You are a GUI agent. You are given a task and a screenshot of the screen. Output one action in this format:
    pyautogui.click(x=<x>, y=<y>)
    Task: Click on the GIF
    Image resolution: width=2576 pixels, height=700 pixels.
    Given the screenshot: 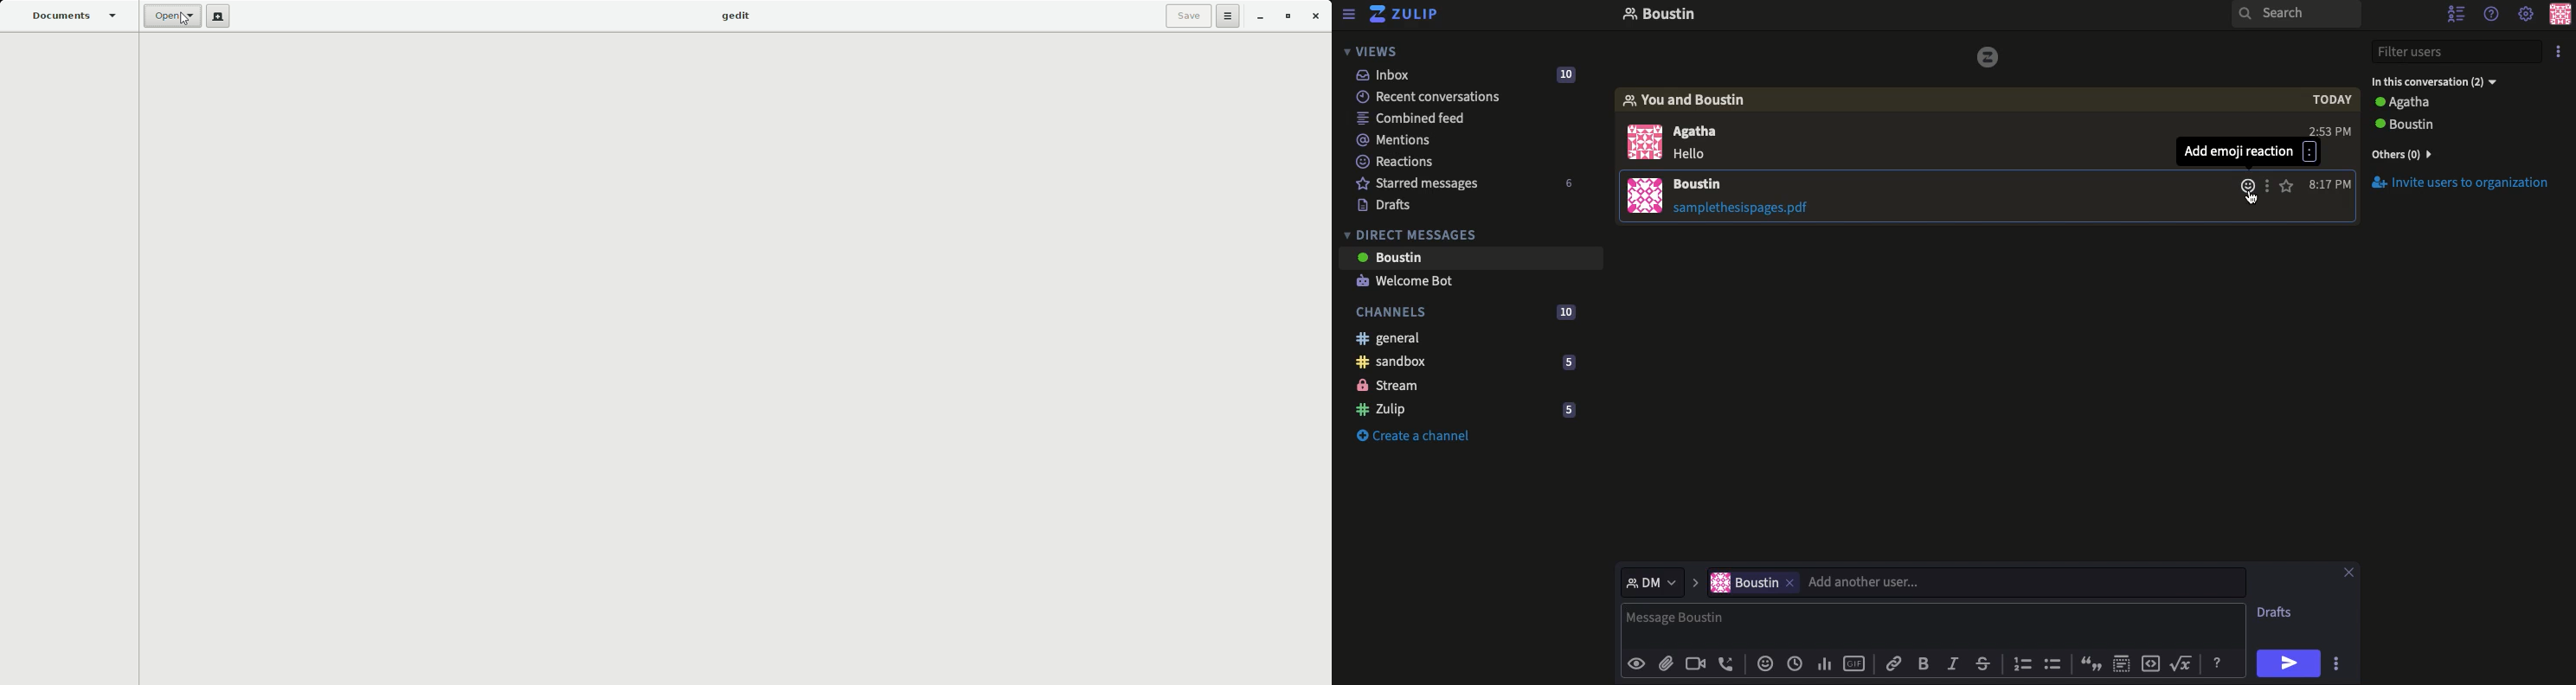 What is the action you would take?
    pyautogui.click(x=1854, y=662)
    